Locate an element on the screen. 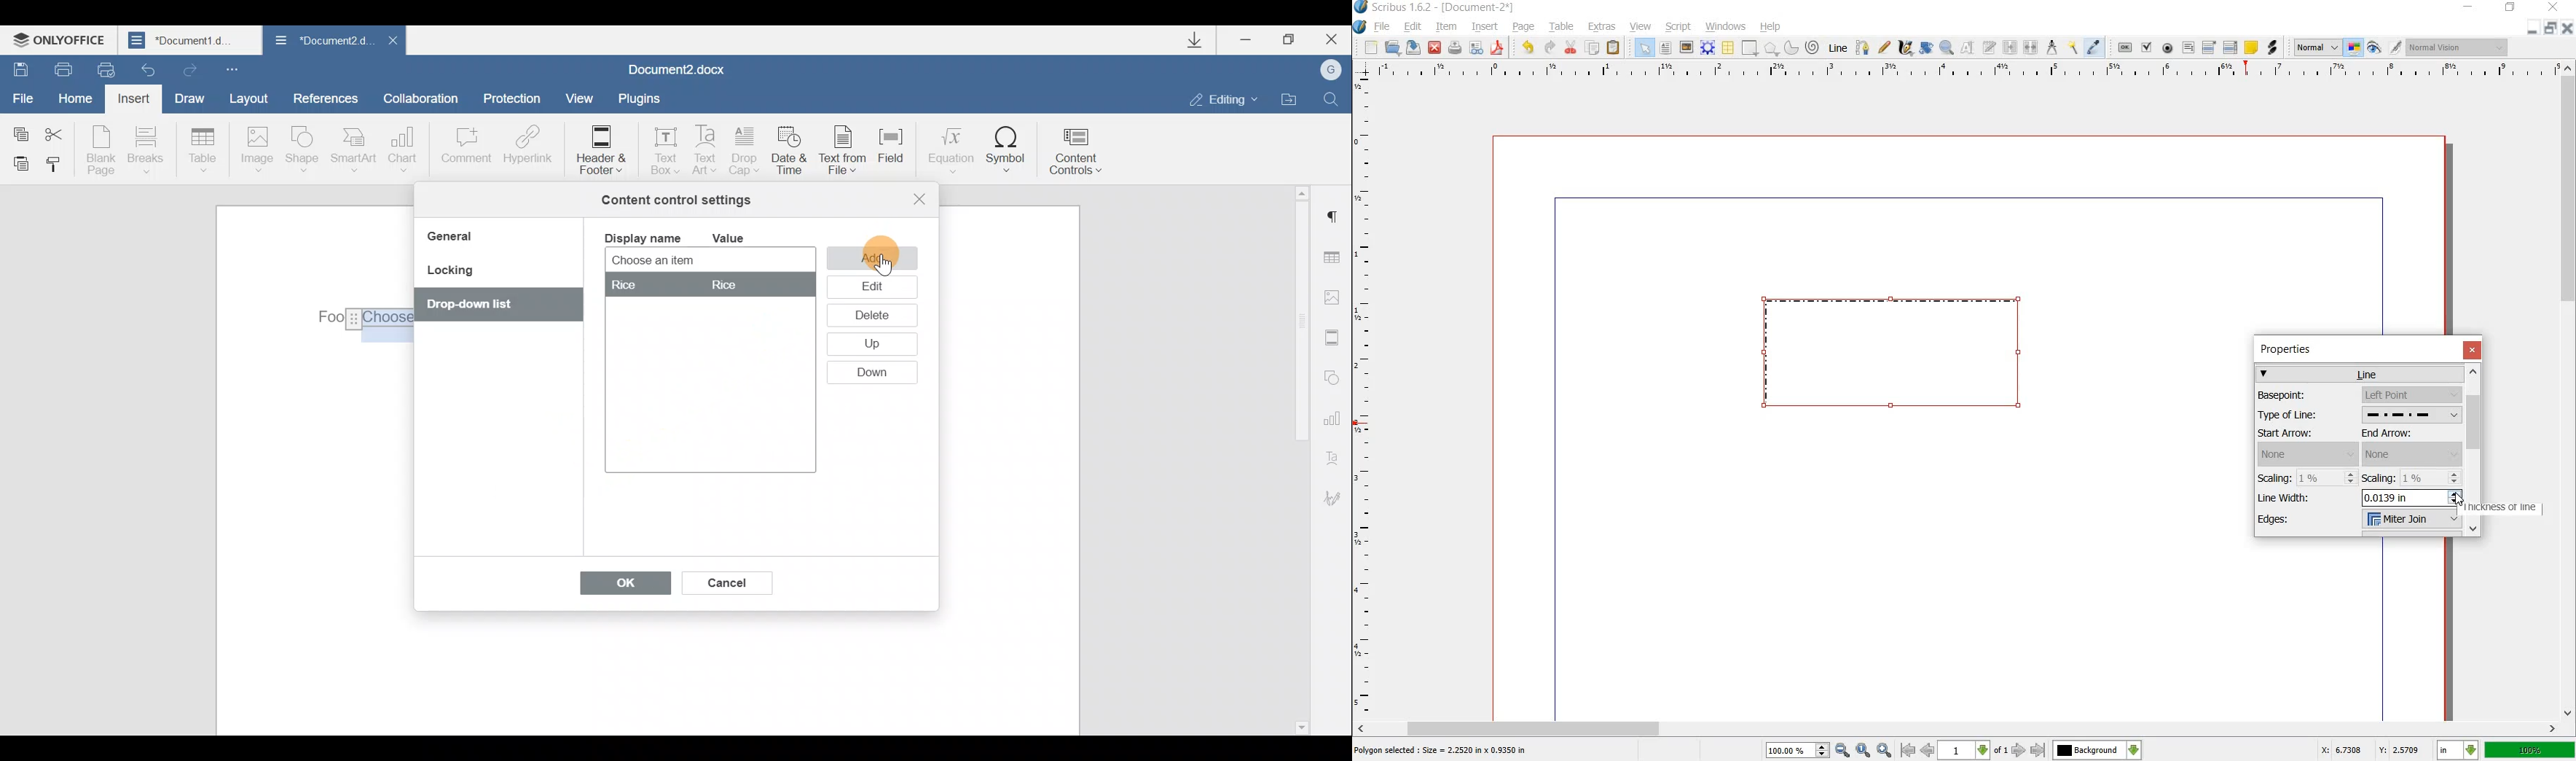 This screenshot has height=784, width=2576. edges is located at coordinates (2411, 520).